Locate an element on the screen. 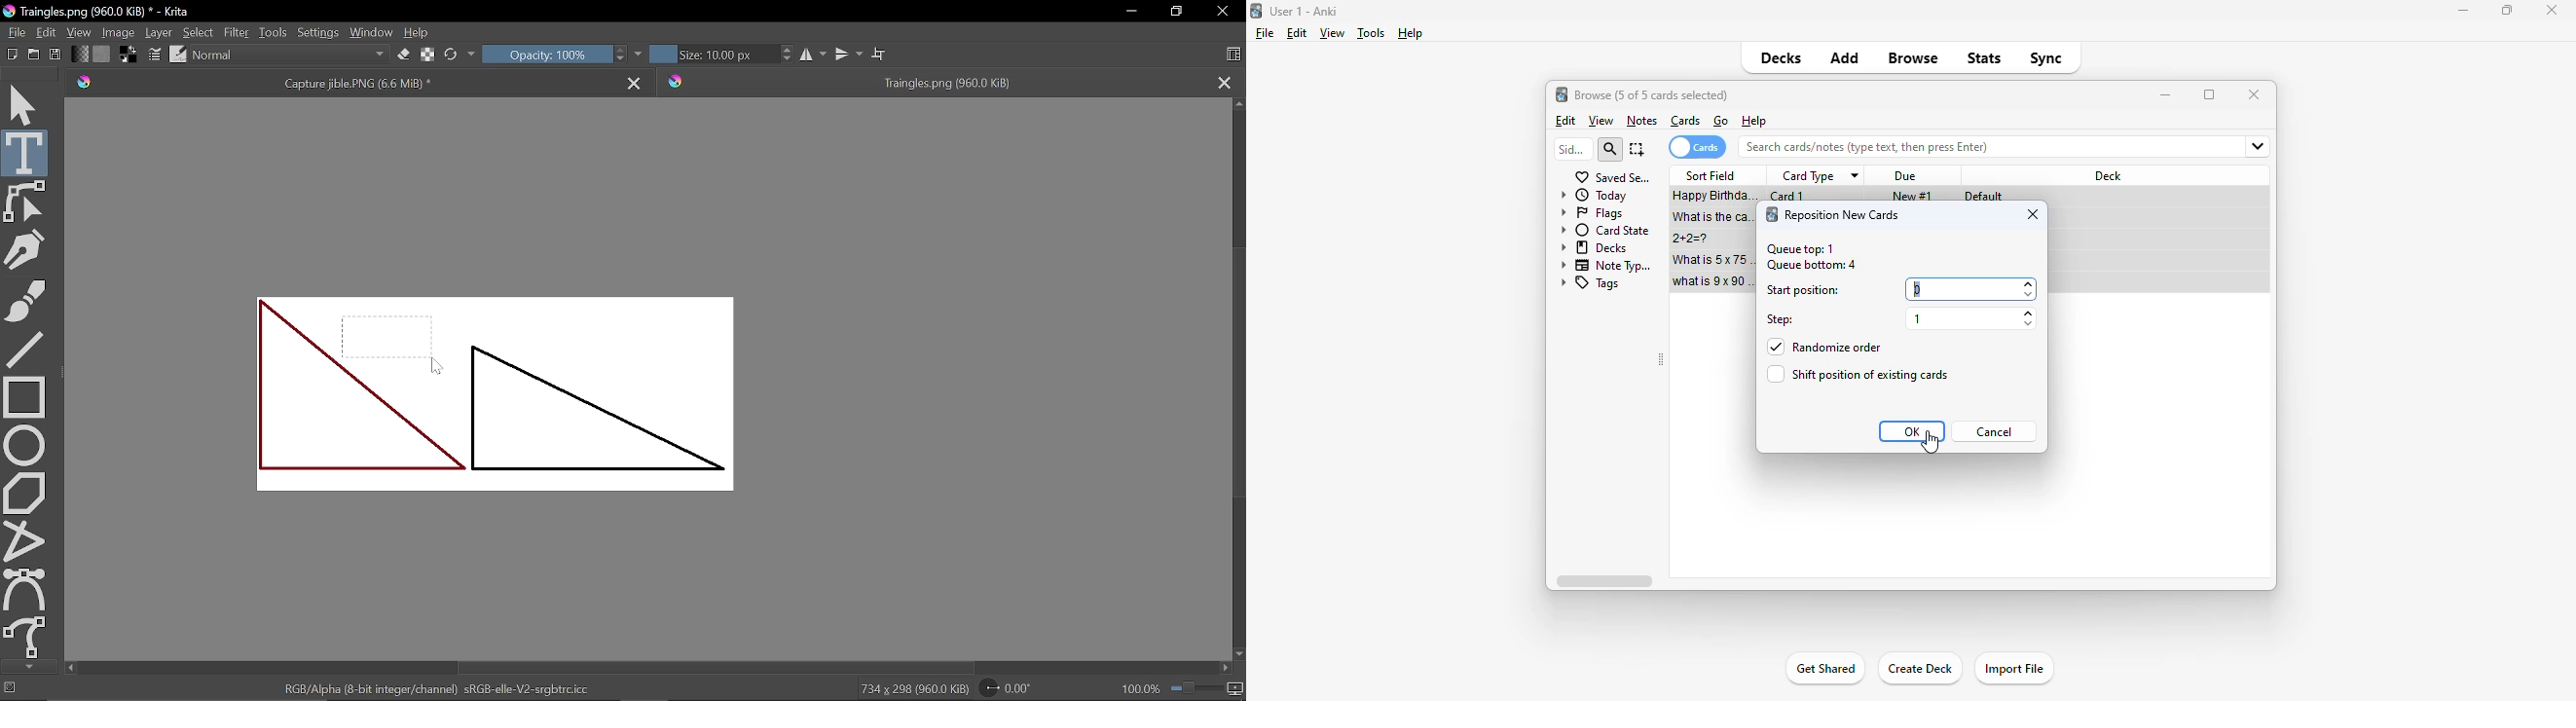 The width and height of the screenshot is (2576, 728). Ellipse tool is located at coordinates (24, 445).